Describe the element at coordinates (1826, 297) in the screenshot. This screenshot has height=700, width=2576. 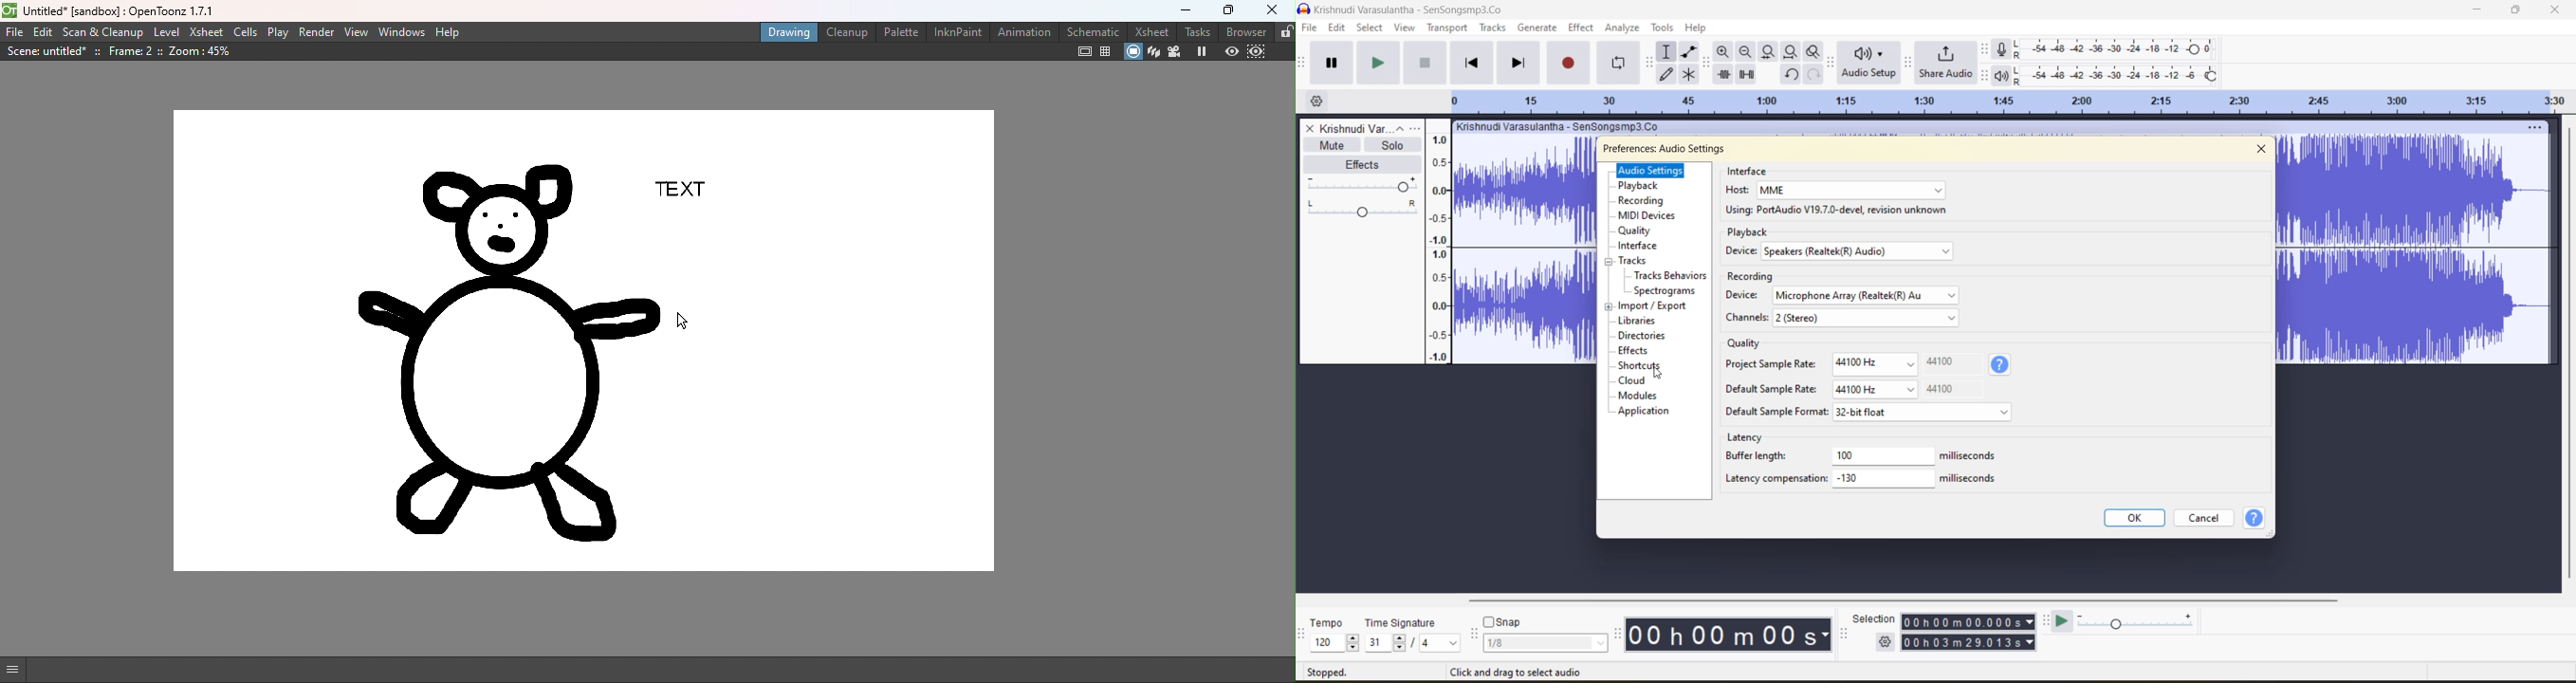
I see `© 2°" | Device Microphone Array (Realtek(R) Auie` at that location.